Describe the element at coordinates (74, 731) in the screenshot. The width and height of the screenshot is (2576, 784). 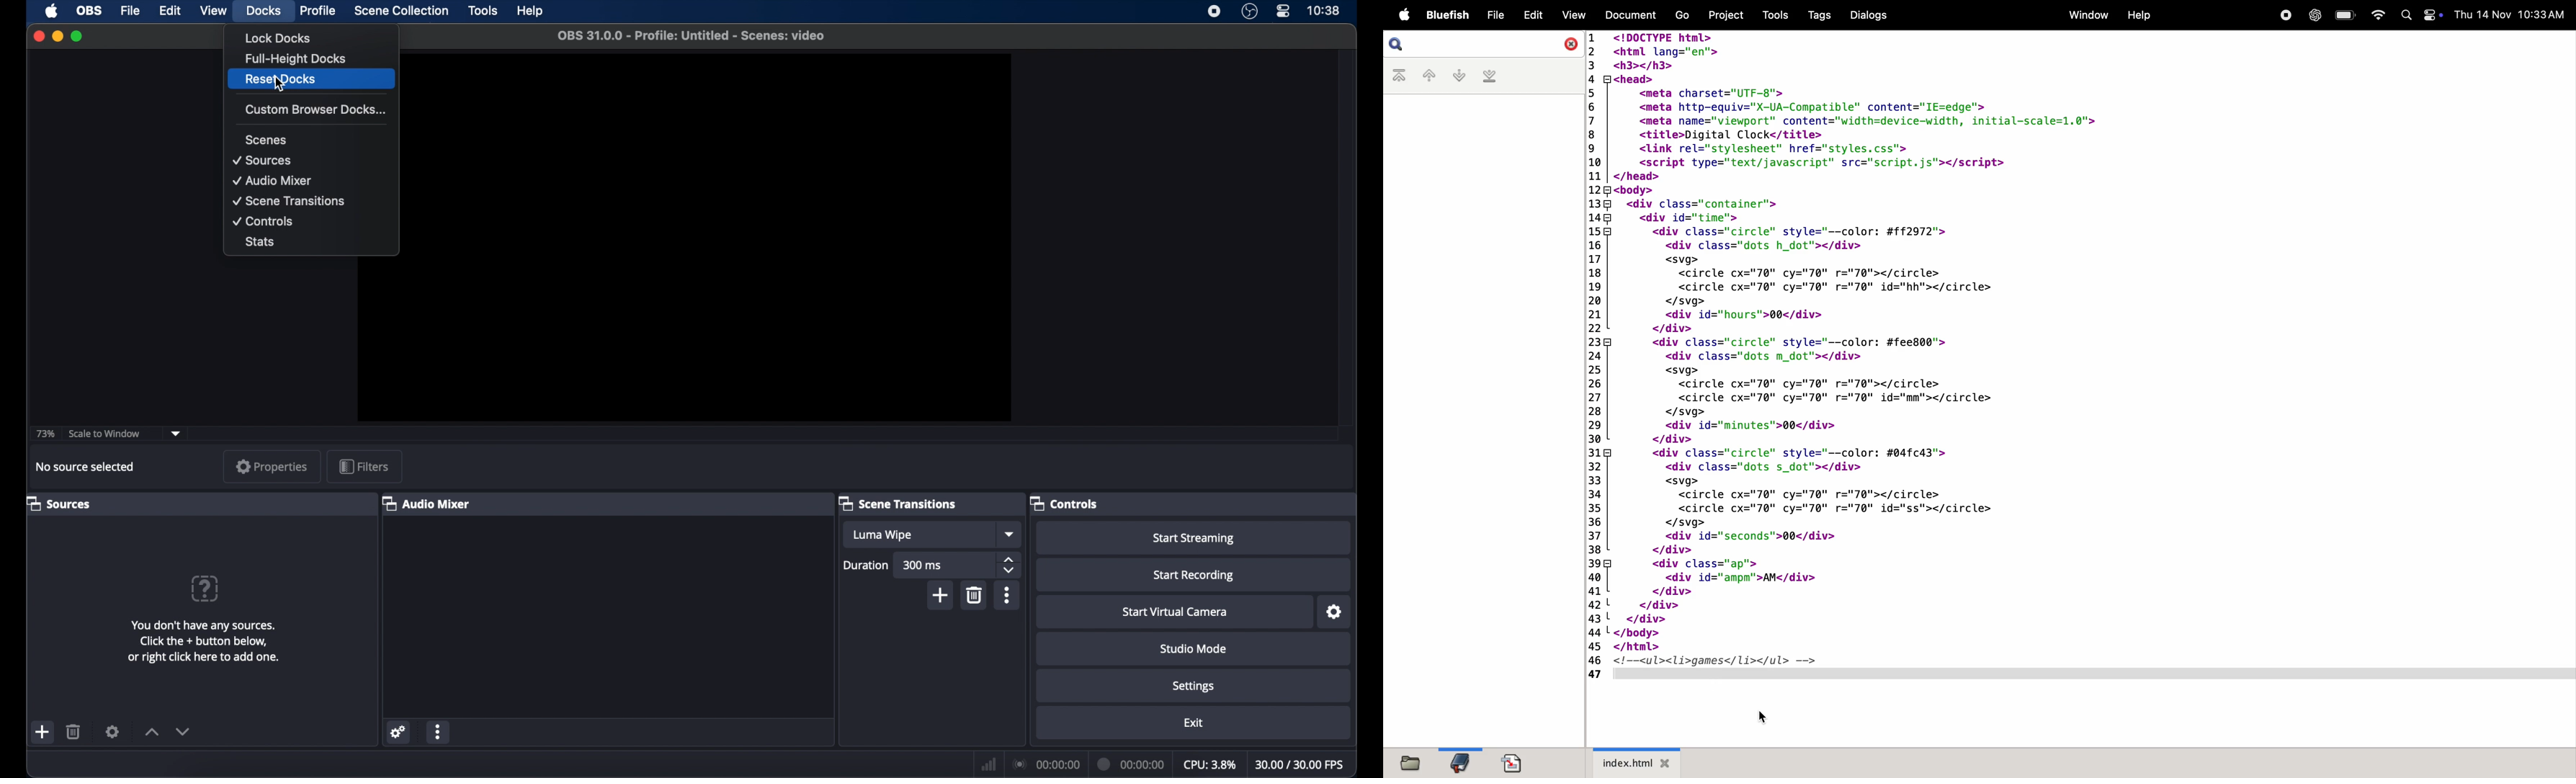
I see `delete` at that location.